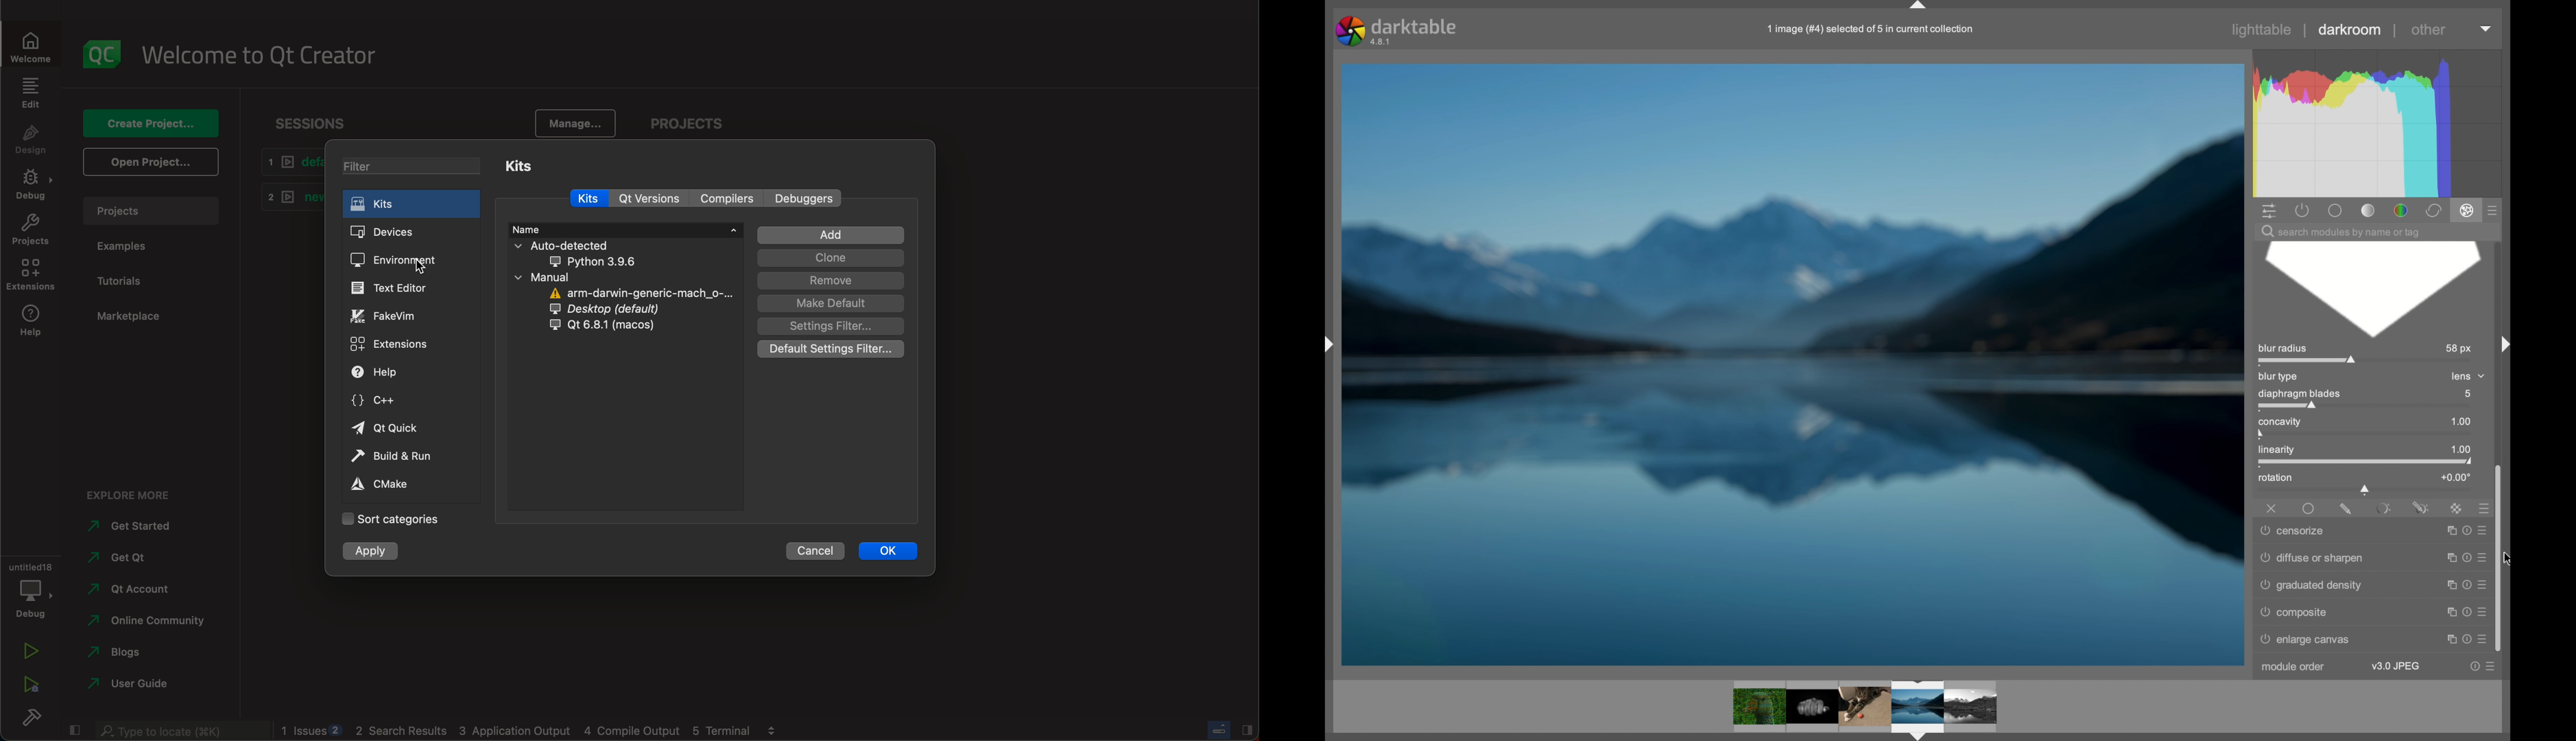 The image size is (2576, 756). What do you see at coordinates (152, 214) in the screenshot?
I see `project` at bounding box center [152, 214].